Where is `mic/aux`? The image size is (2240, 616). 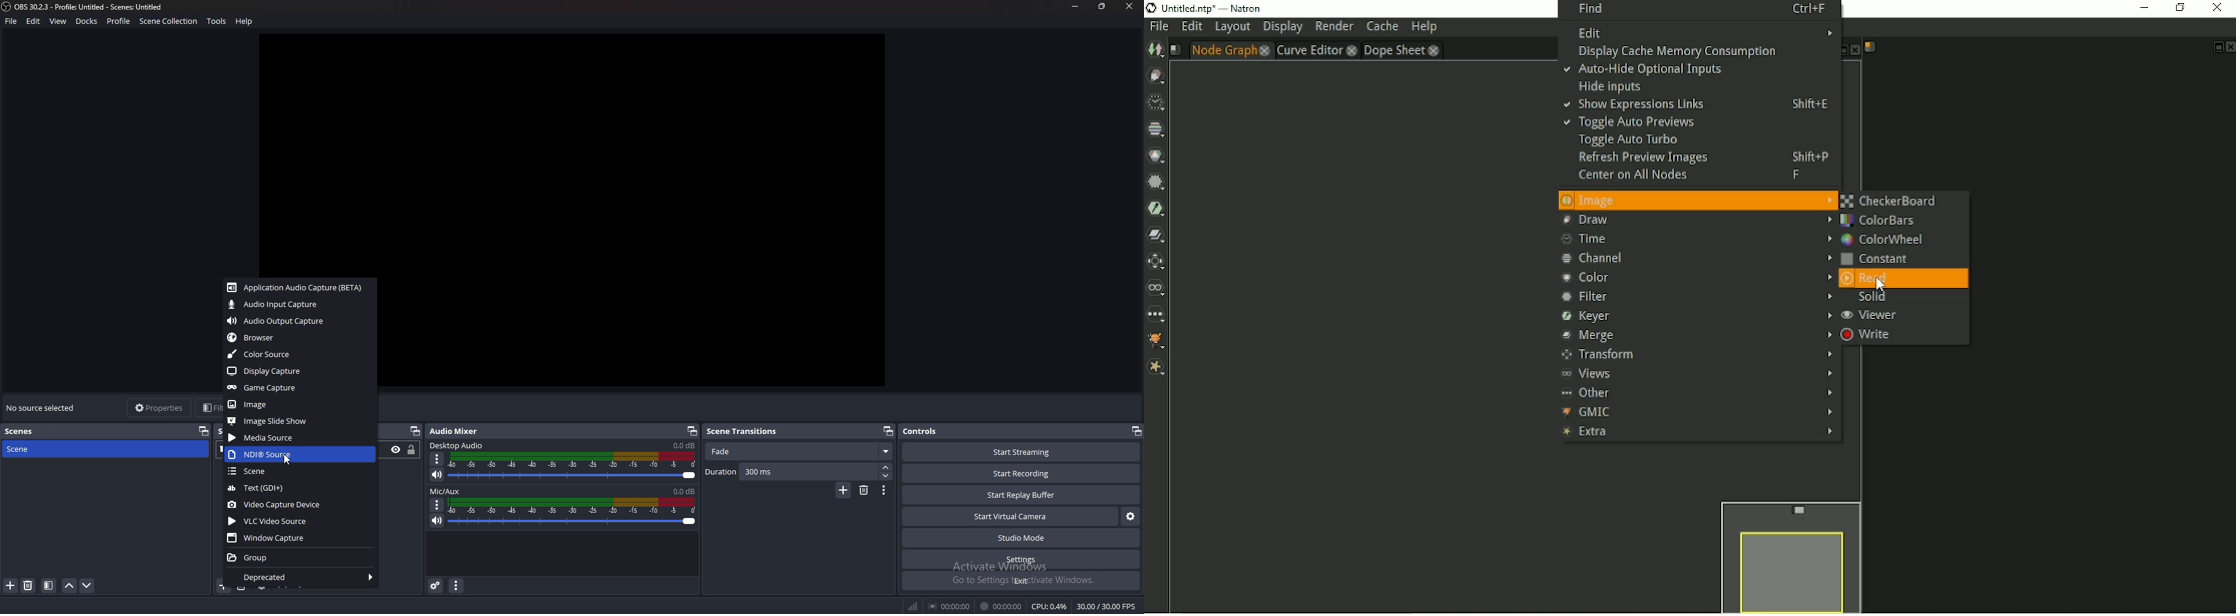 mic/aux is located at coordinates (446, 491).